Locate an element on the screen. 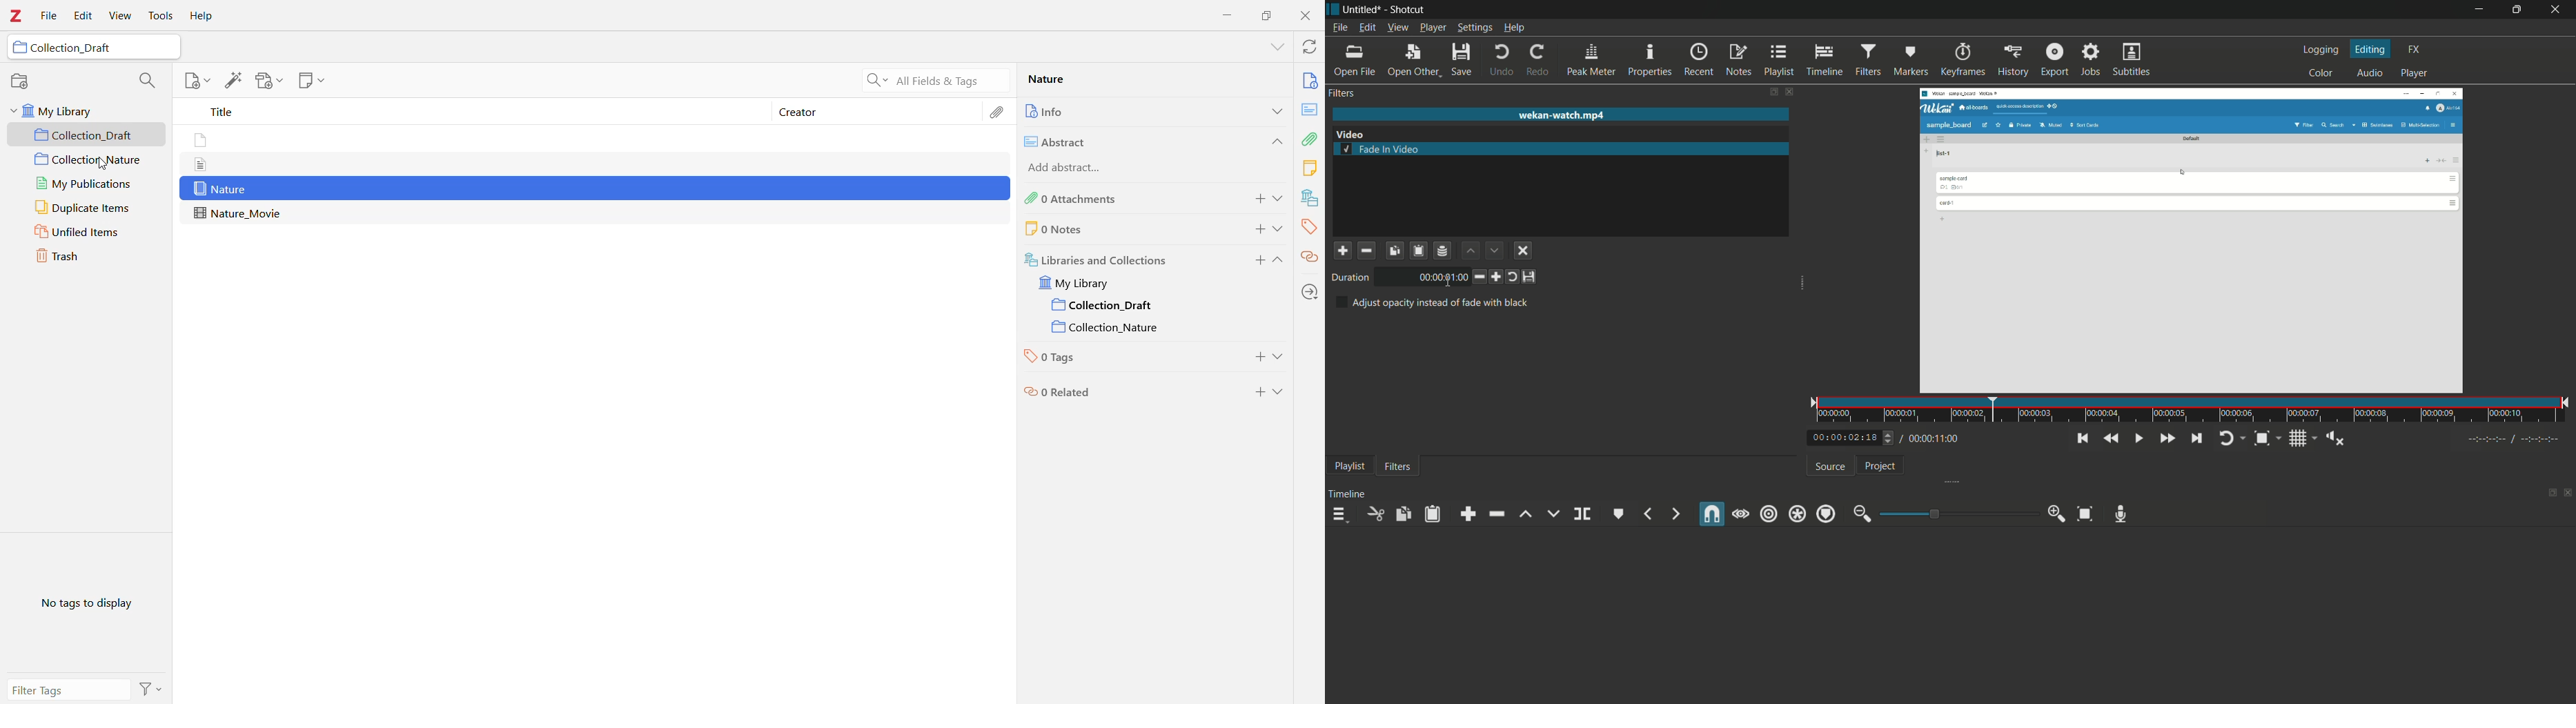 The image size is (2576, 728). lift is located at coordinates (1526, 514).